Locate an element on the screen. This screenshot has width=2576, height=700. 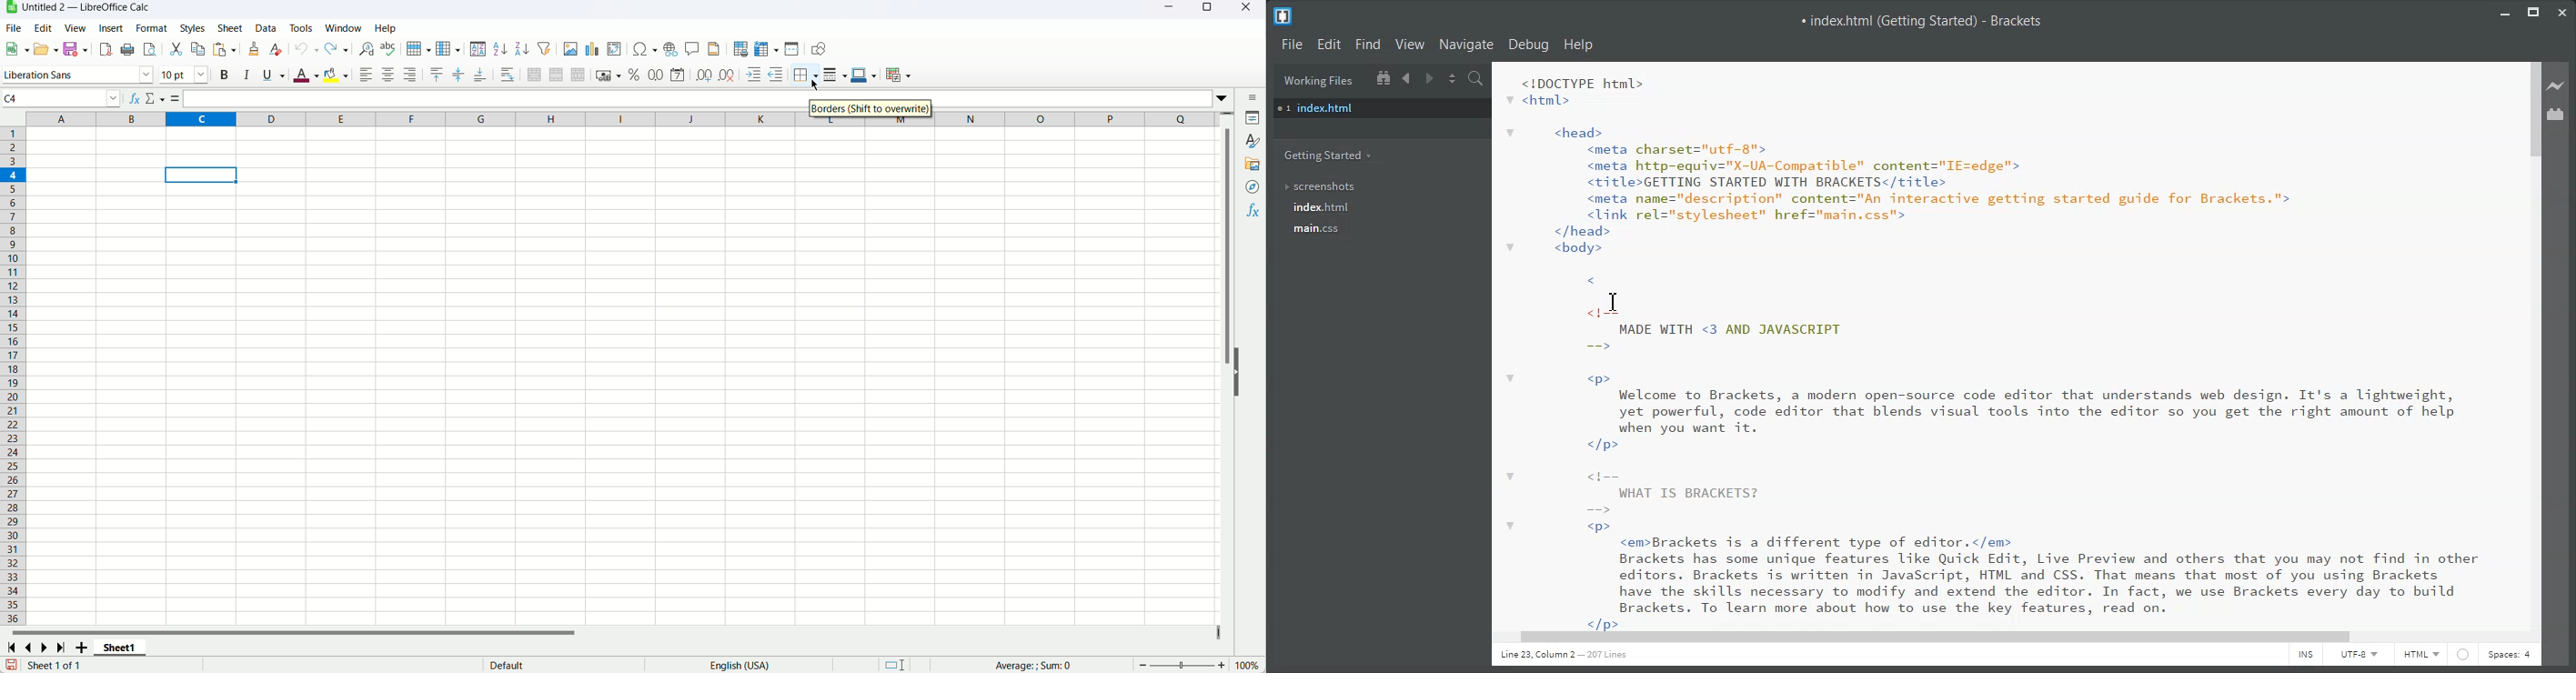
UTF-8 is located at coordinates (2360, 656).